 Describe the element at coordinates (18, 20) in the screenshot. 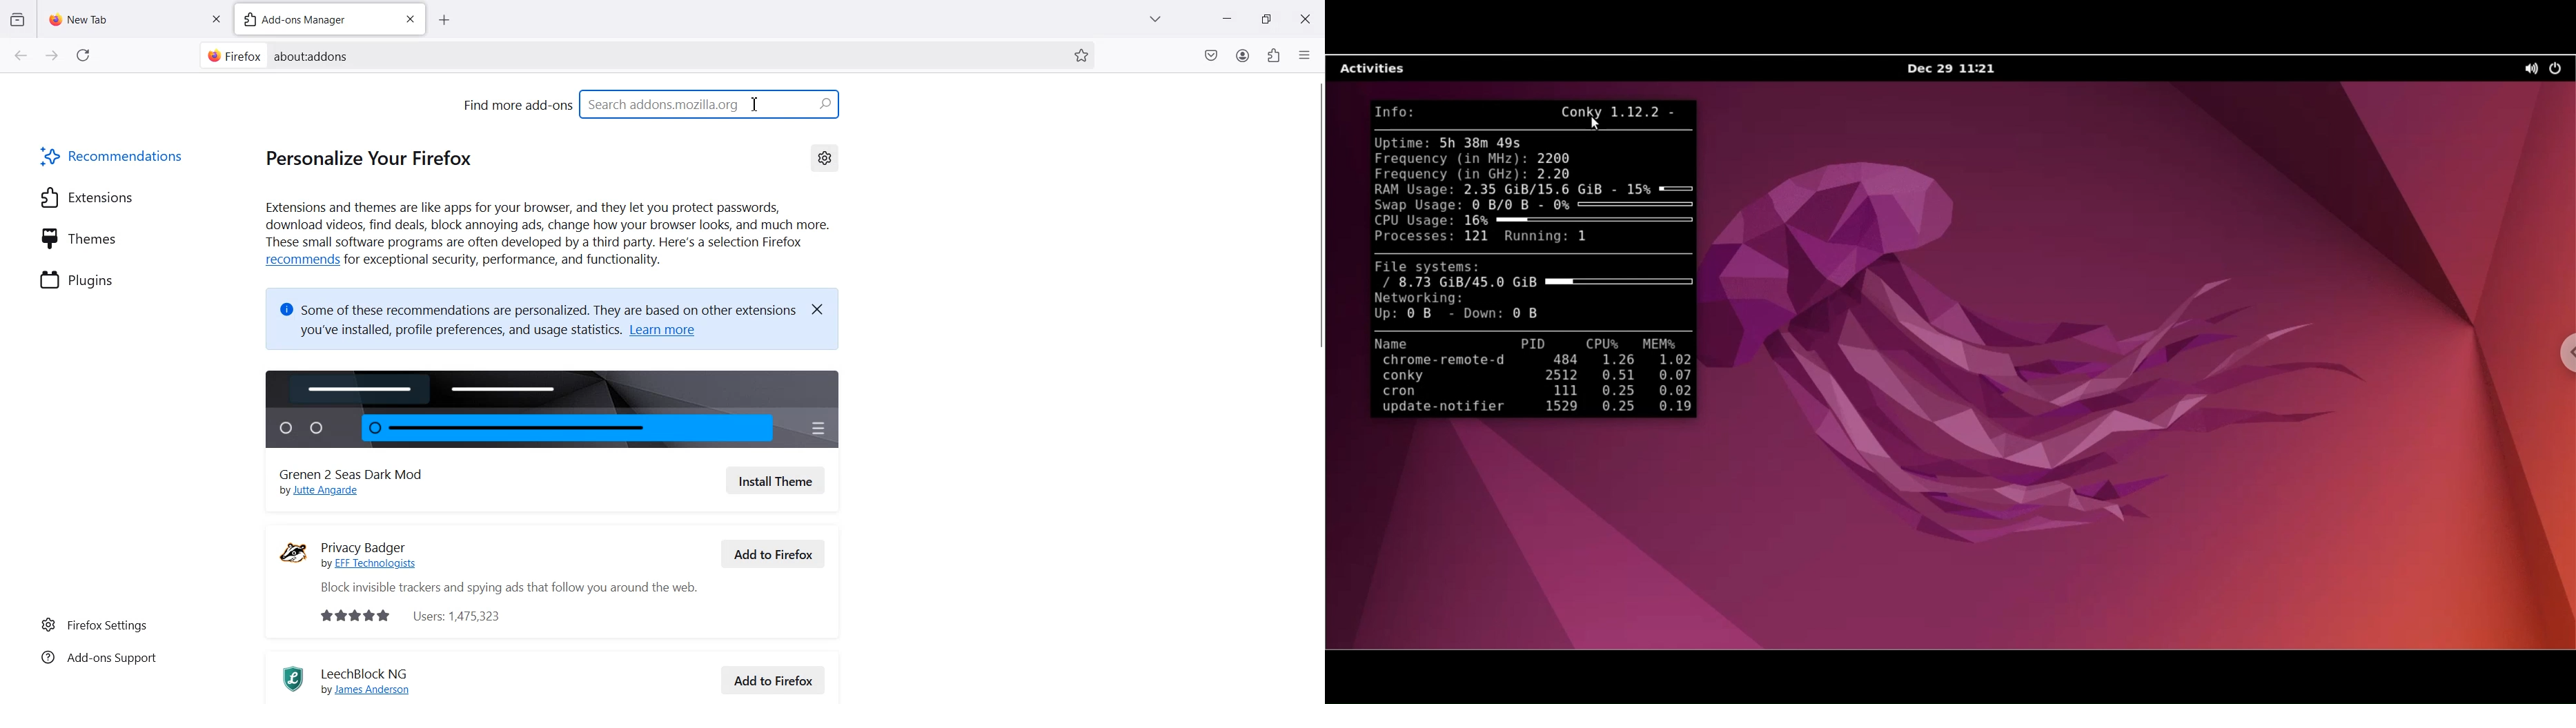

I see `View recent Browsing` at that location.